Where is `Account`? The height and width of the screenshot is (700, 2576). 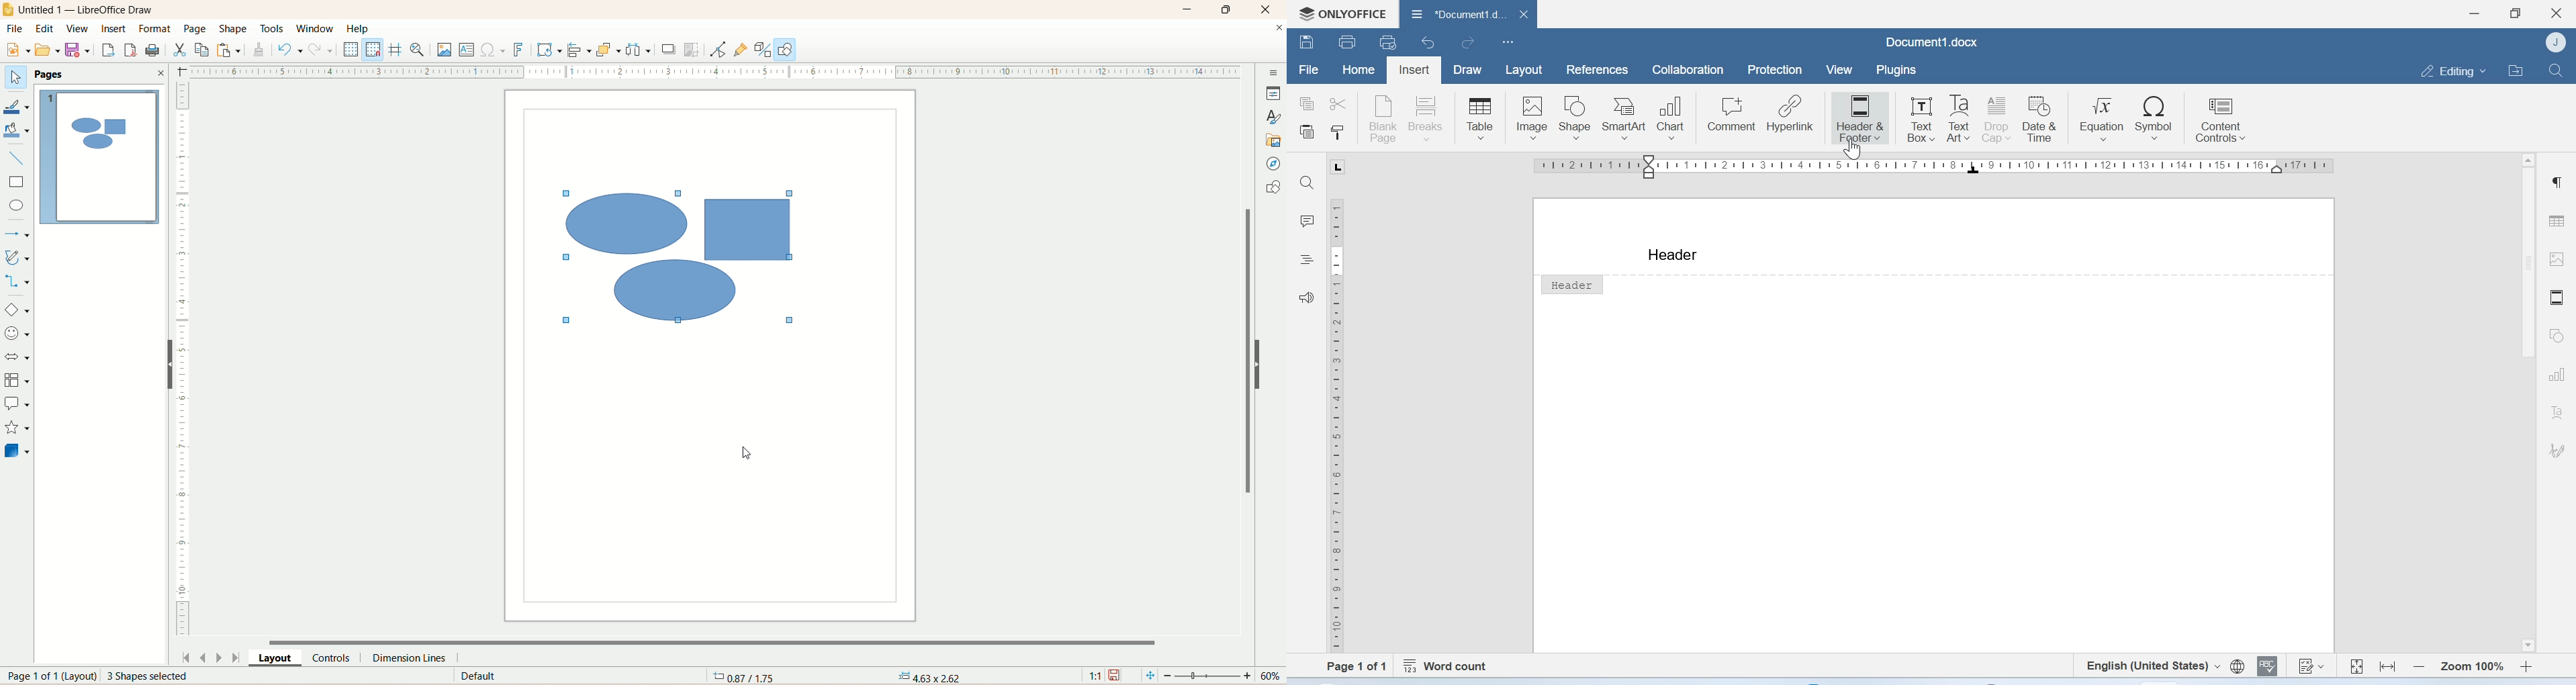
Account is located at coordinates (2556, 43).